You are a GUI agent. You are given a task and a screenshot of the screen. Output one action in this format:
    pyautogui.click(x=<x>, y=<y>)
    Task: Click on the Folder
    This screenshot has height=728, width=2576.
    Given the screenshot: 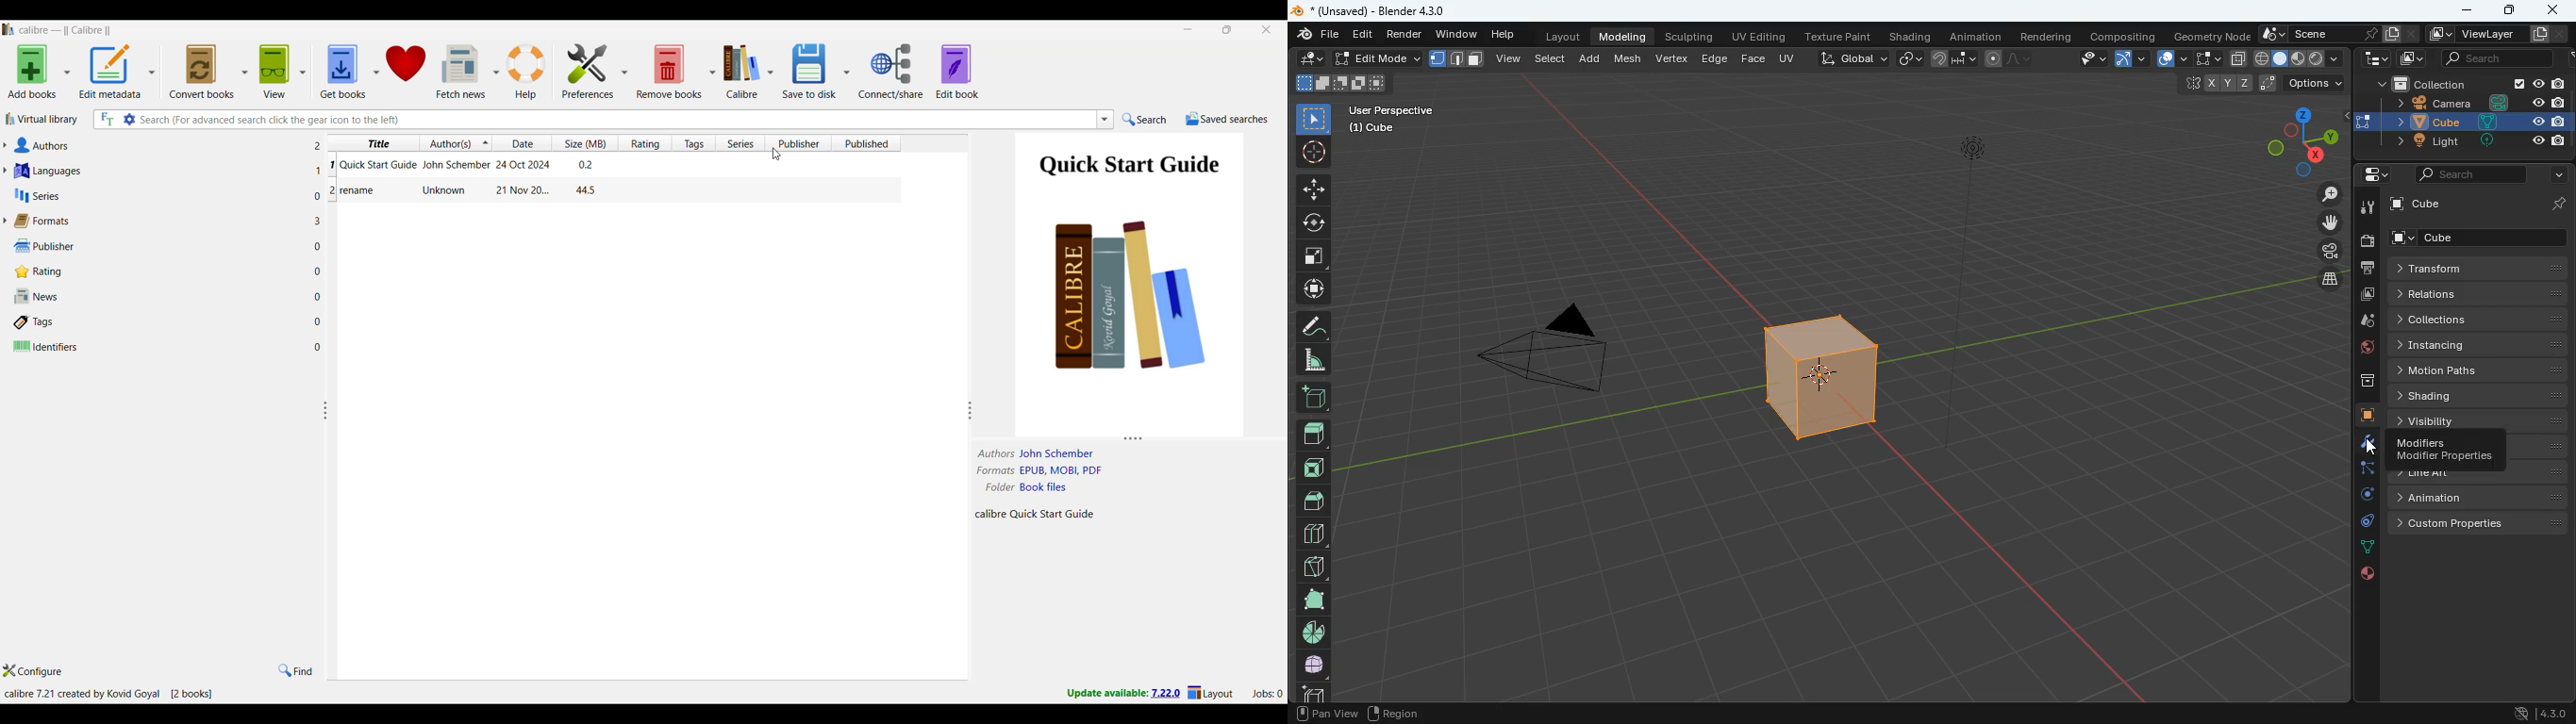 What is the action you would take?
    pyautogui.click(x=1032, y=485)
    